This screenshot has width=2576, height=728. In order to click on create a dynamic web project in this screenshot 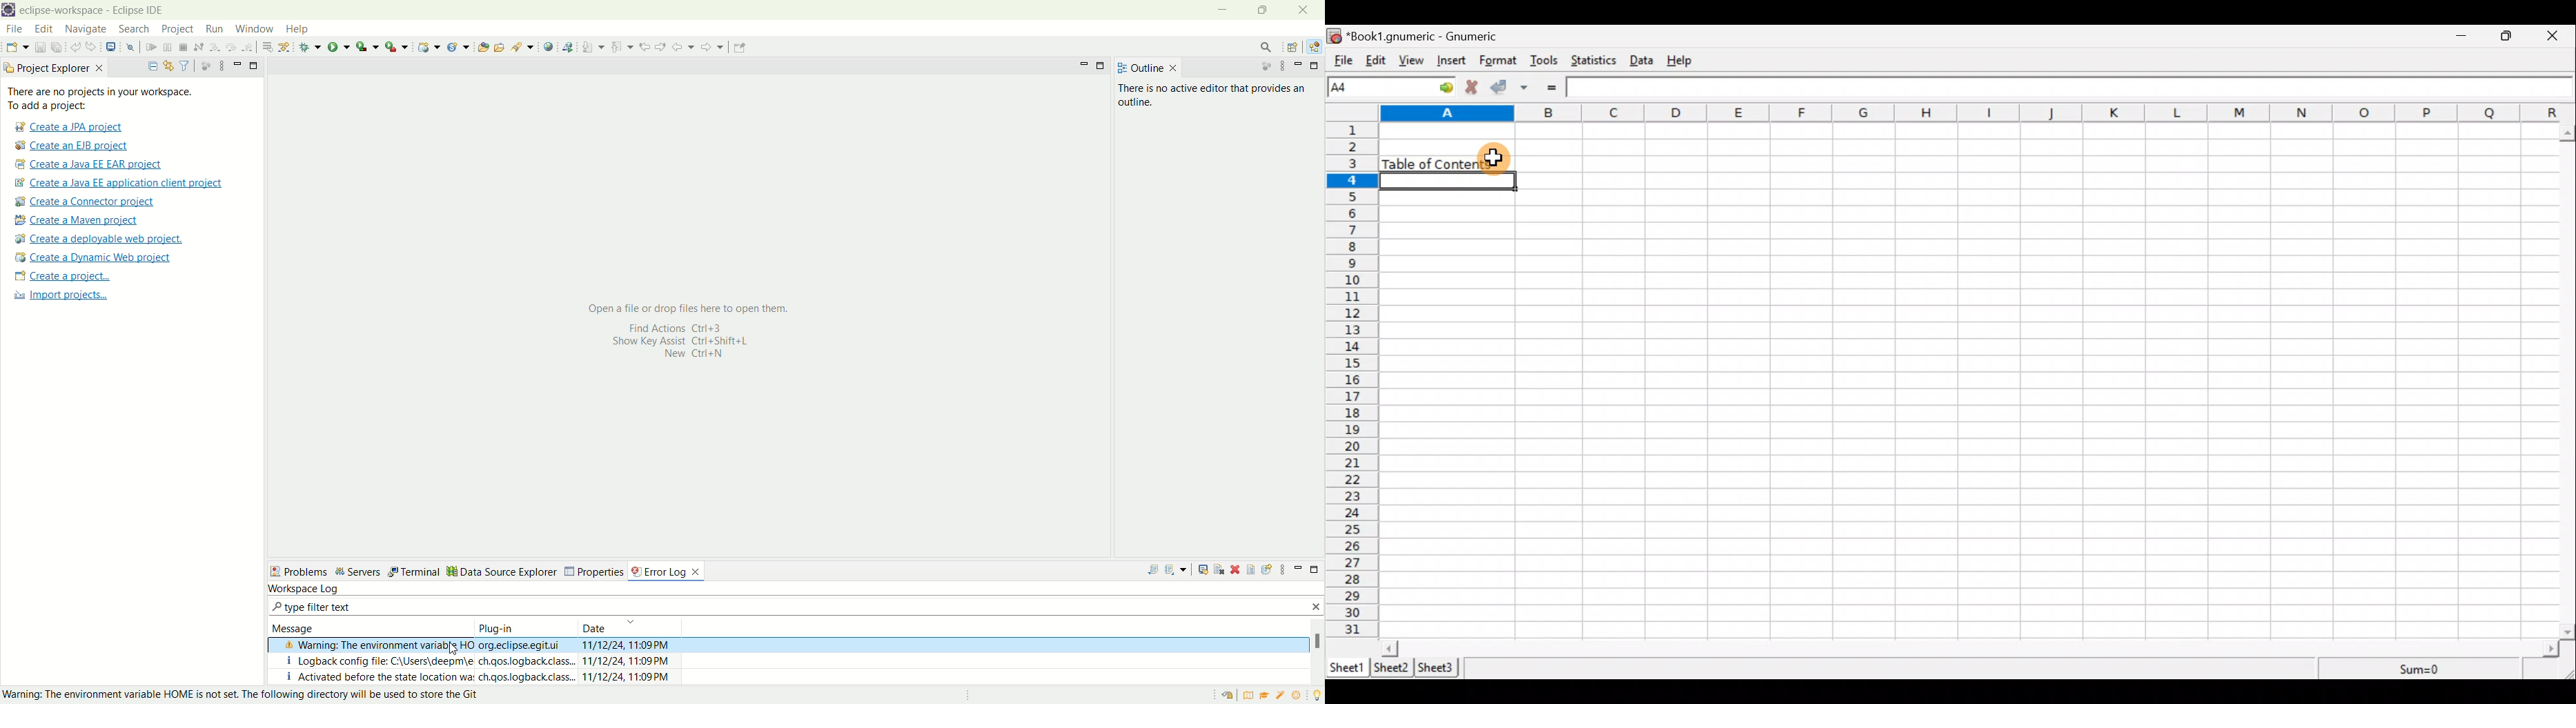, I will do `click(93, 258)`.